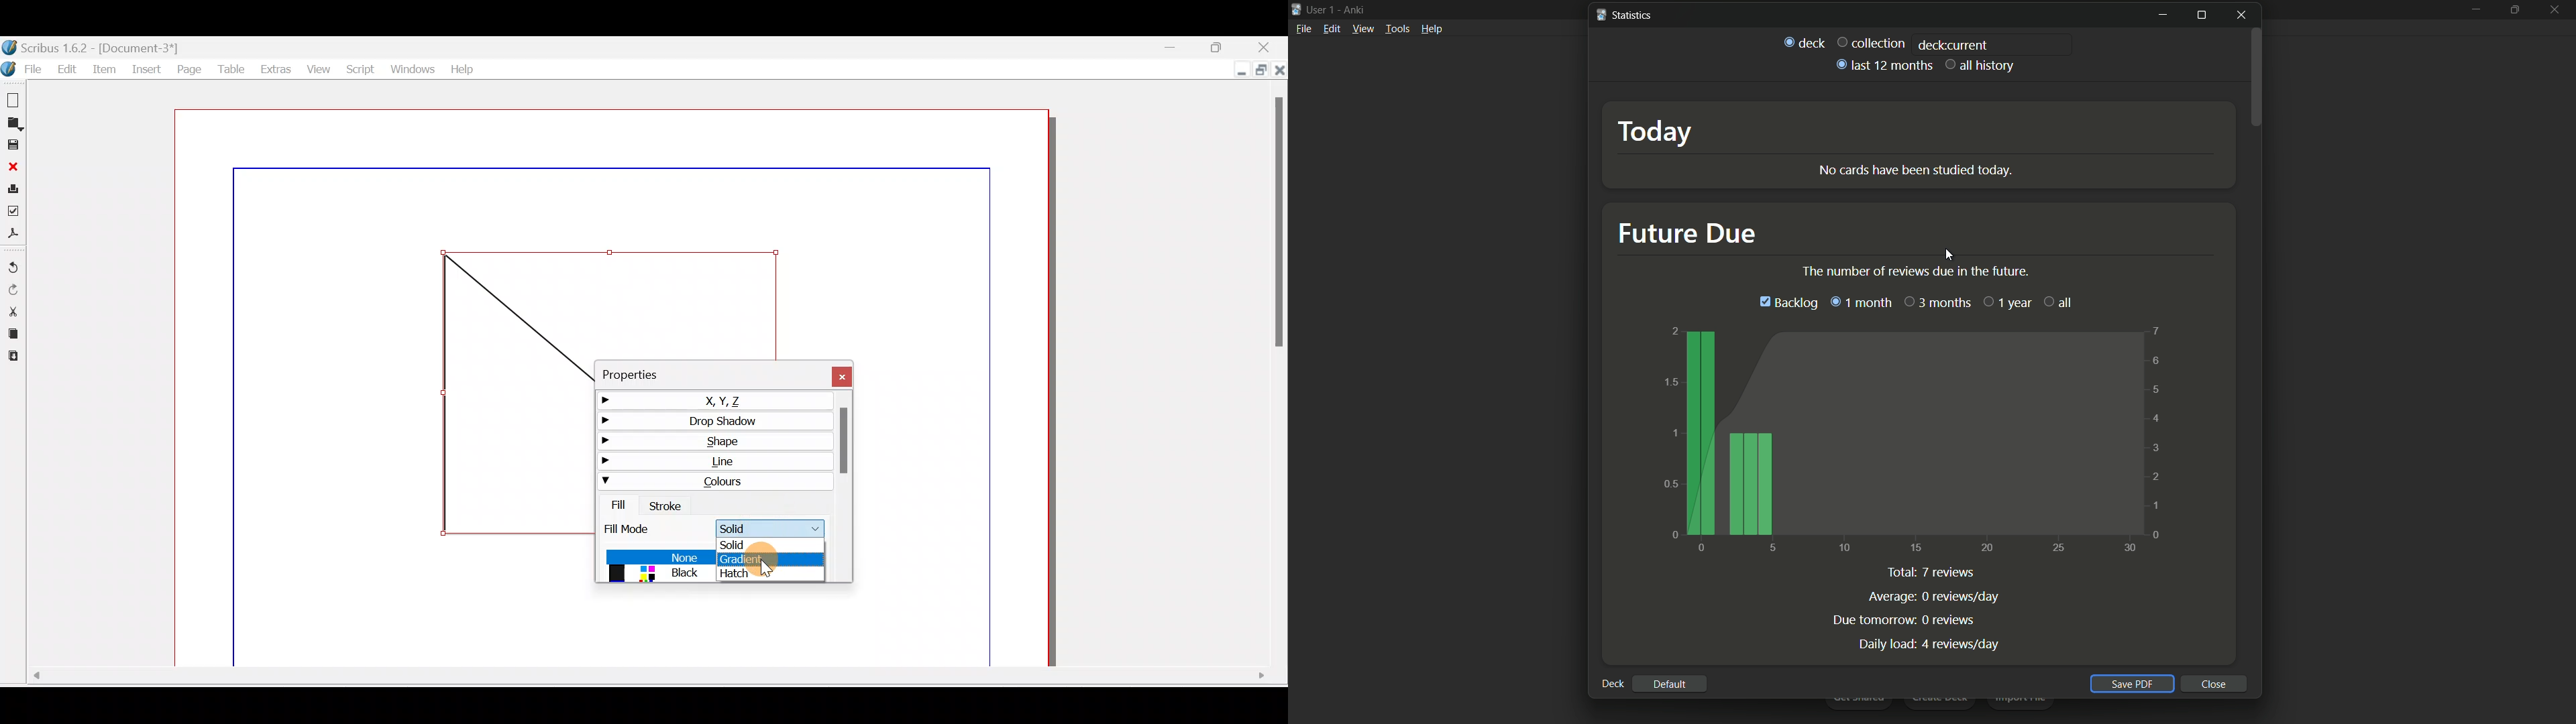 This screenshot has height=728, width=2576. I want to click on average 0 reviews per day, so click(1935, 597).